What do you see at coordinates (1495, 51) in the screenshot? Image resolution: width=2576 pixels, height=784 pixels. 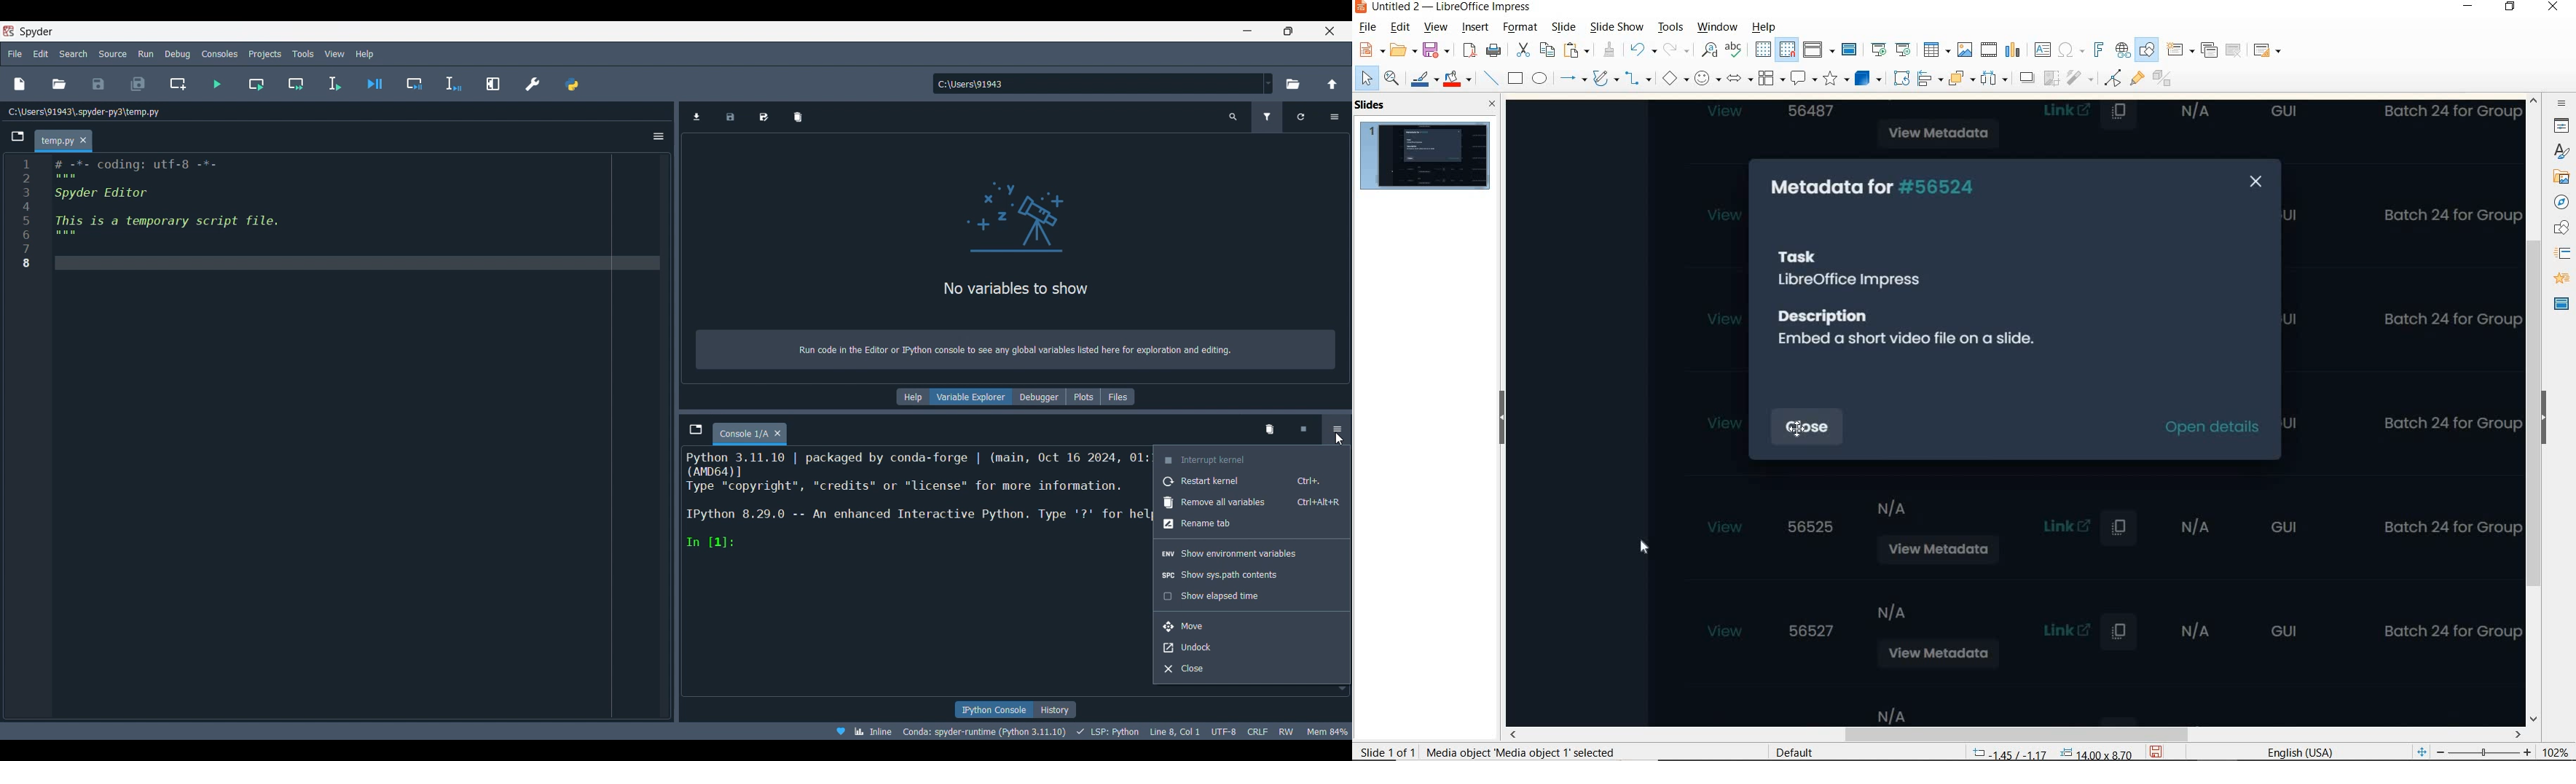 I see `PRINT` at bounding box center [1495, 51].